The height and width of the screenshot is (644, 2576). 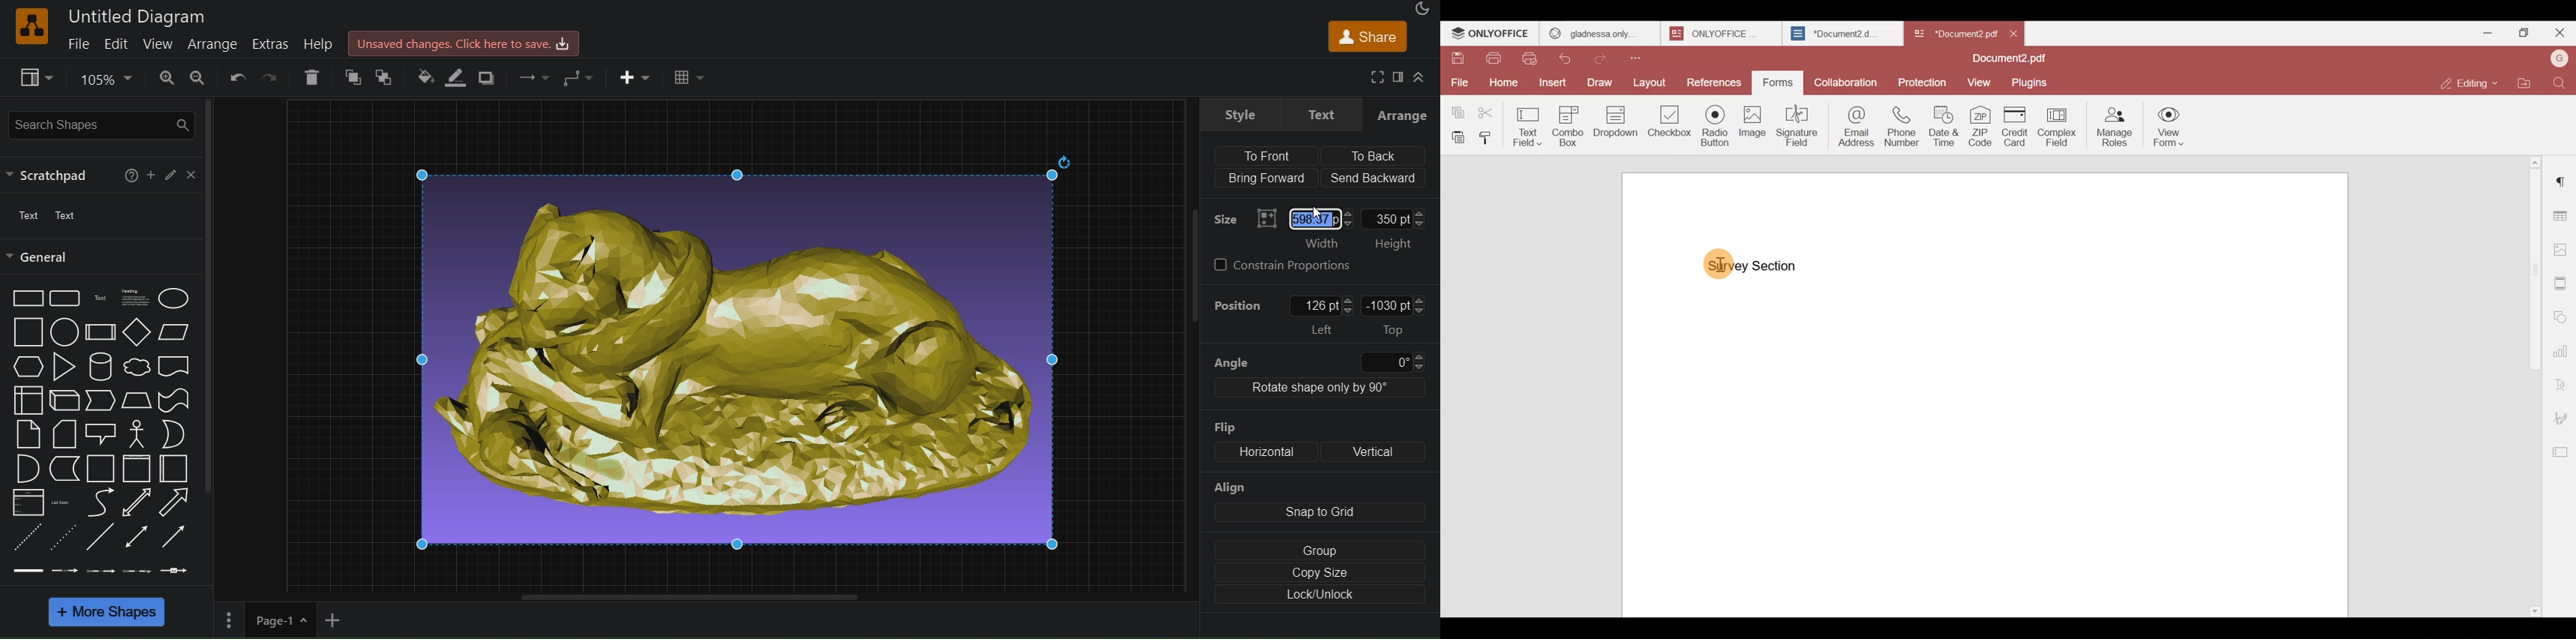 What do you see at coordinates (1982, 125) in the screenshot?
I see `ZIP code` at bounding box center [1982, 125].